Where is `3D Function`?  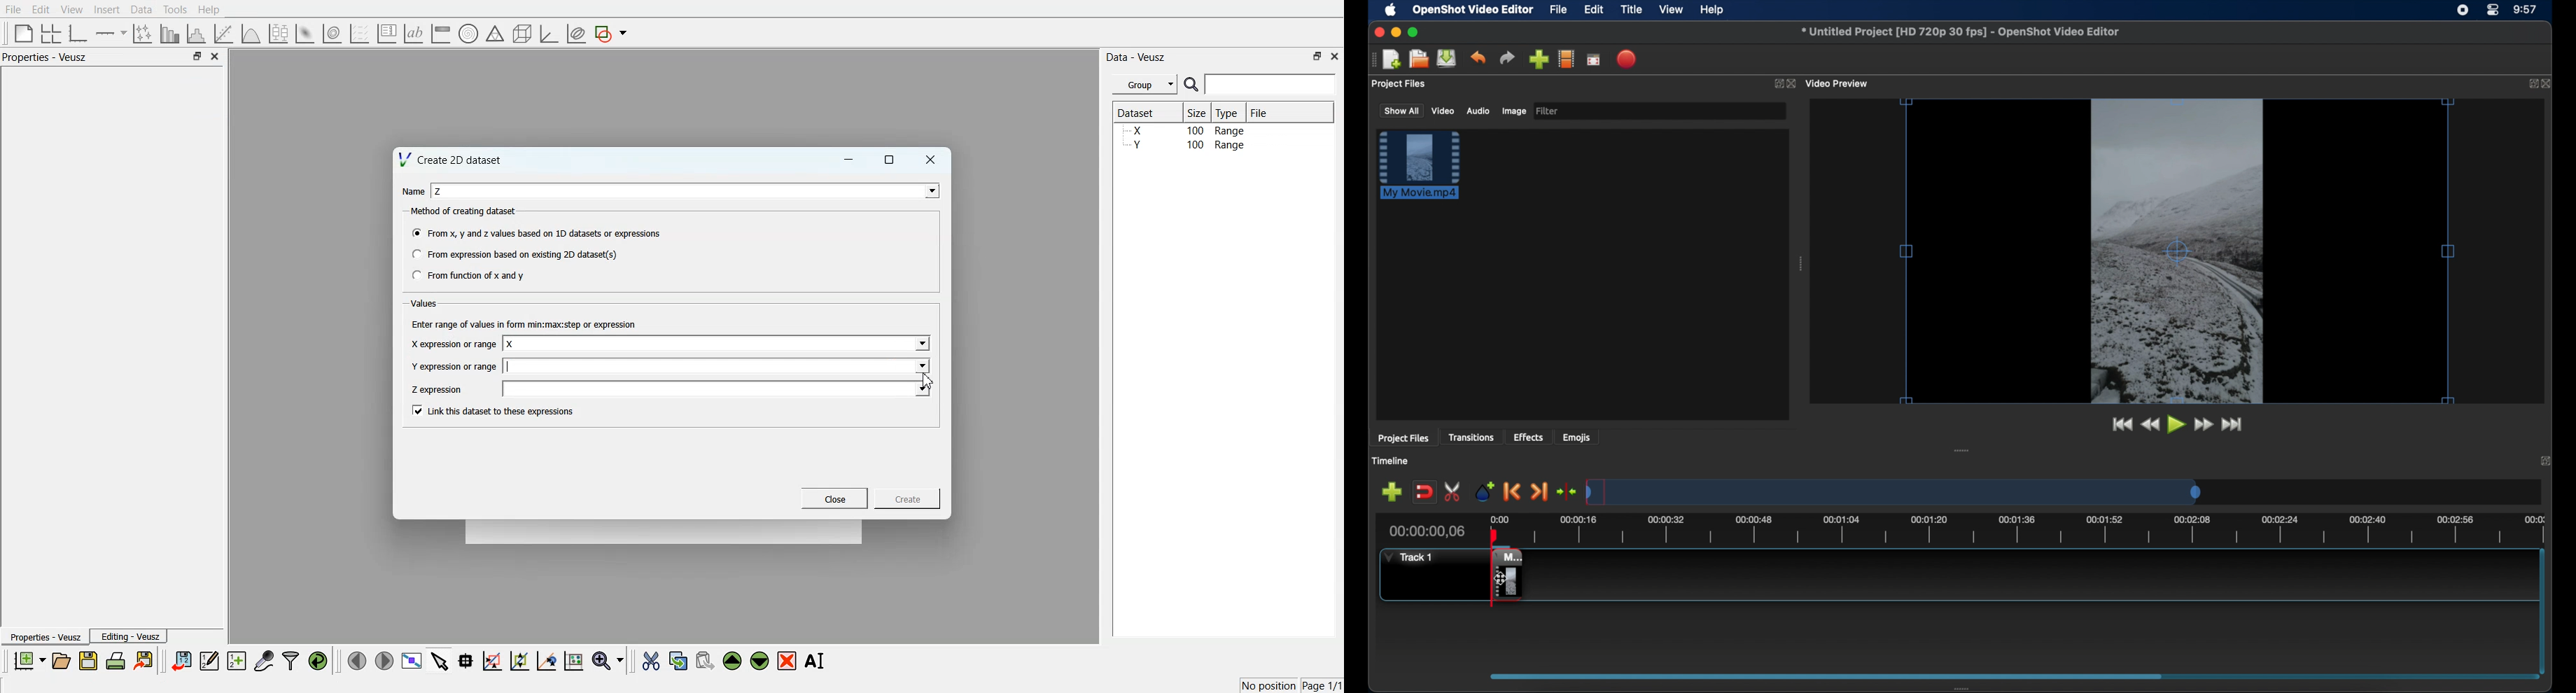
3D Function is located at coordinates (251, 34).